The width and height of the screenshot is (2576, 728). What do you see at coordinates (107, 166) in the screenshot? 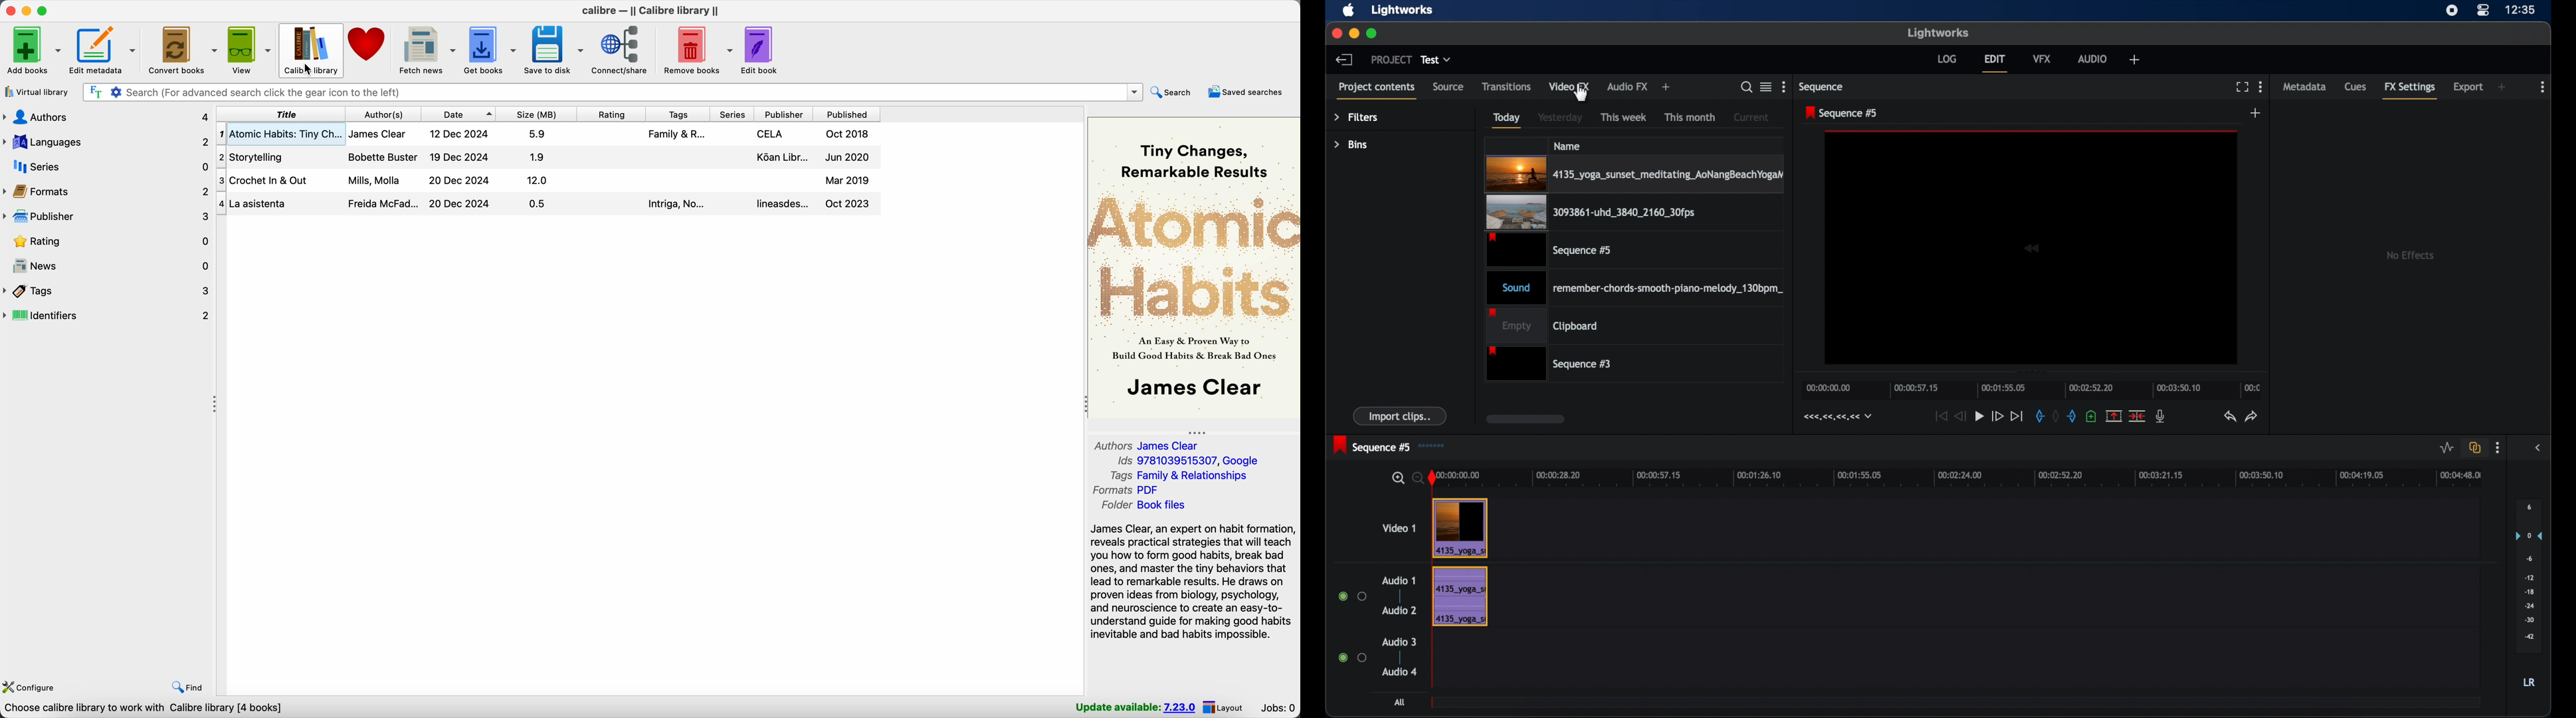
I see `series` at bounding box center [107, 166].